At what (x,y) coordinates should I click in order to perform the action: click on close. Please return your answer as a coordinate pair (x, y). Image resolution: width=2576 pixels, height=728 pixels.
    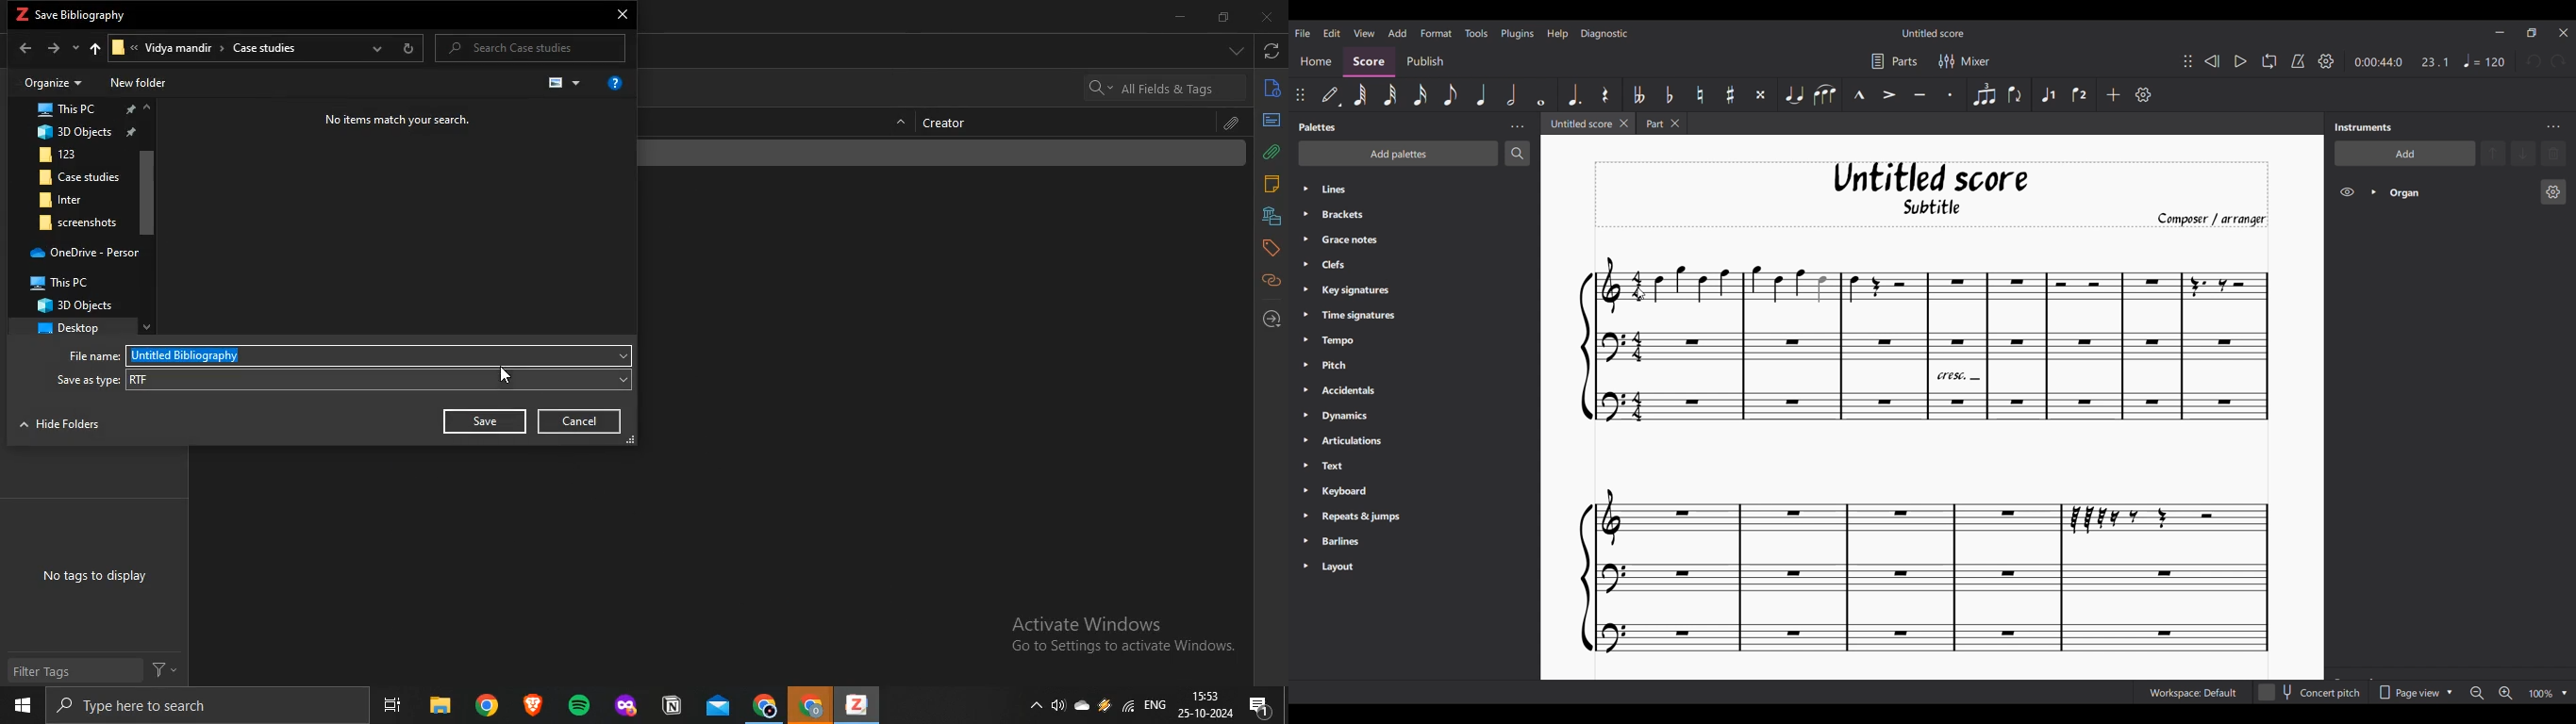
    Looking at the image, I should click on (1265, 18).